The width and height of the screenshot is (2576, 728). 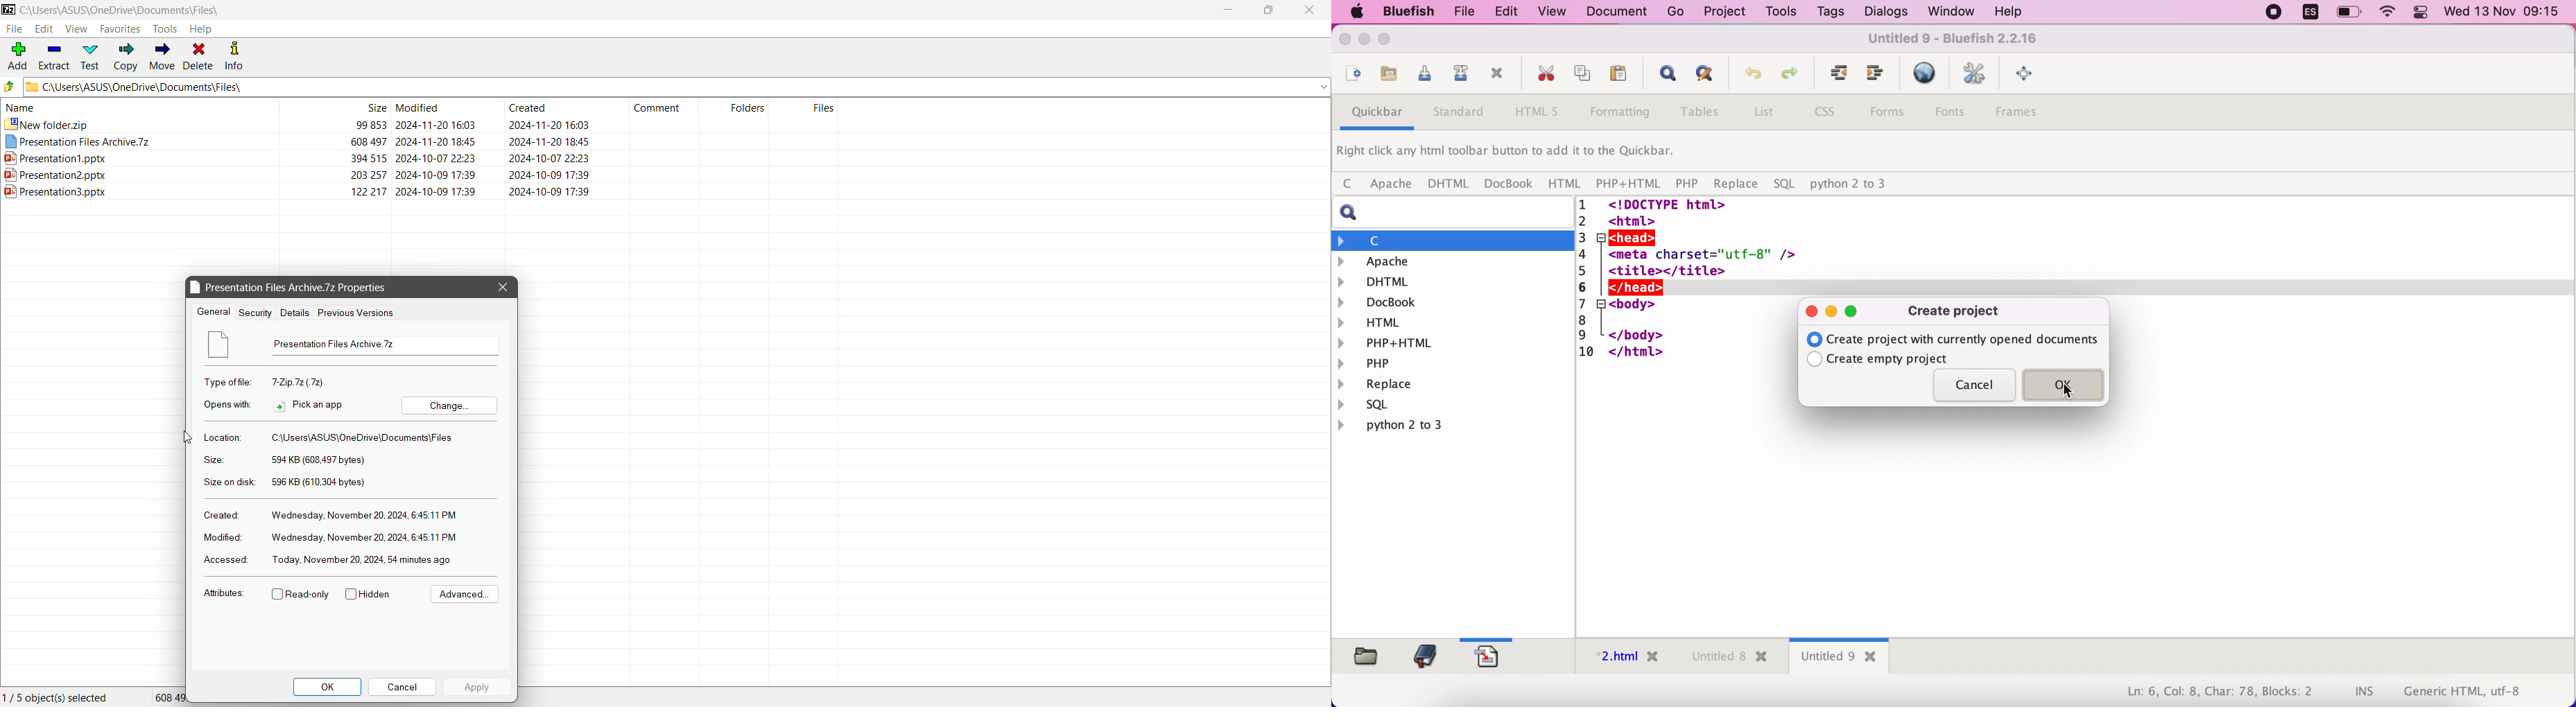 I want to click on Archive File Accessed Date, so click(x=370, y=560).